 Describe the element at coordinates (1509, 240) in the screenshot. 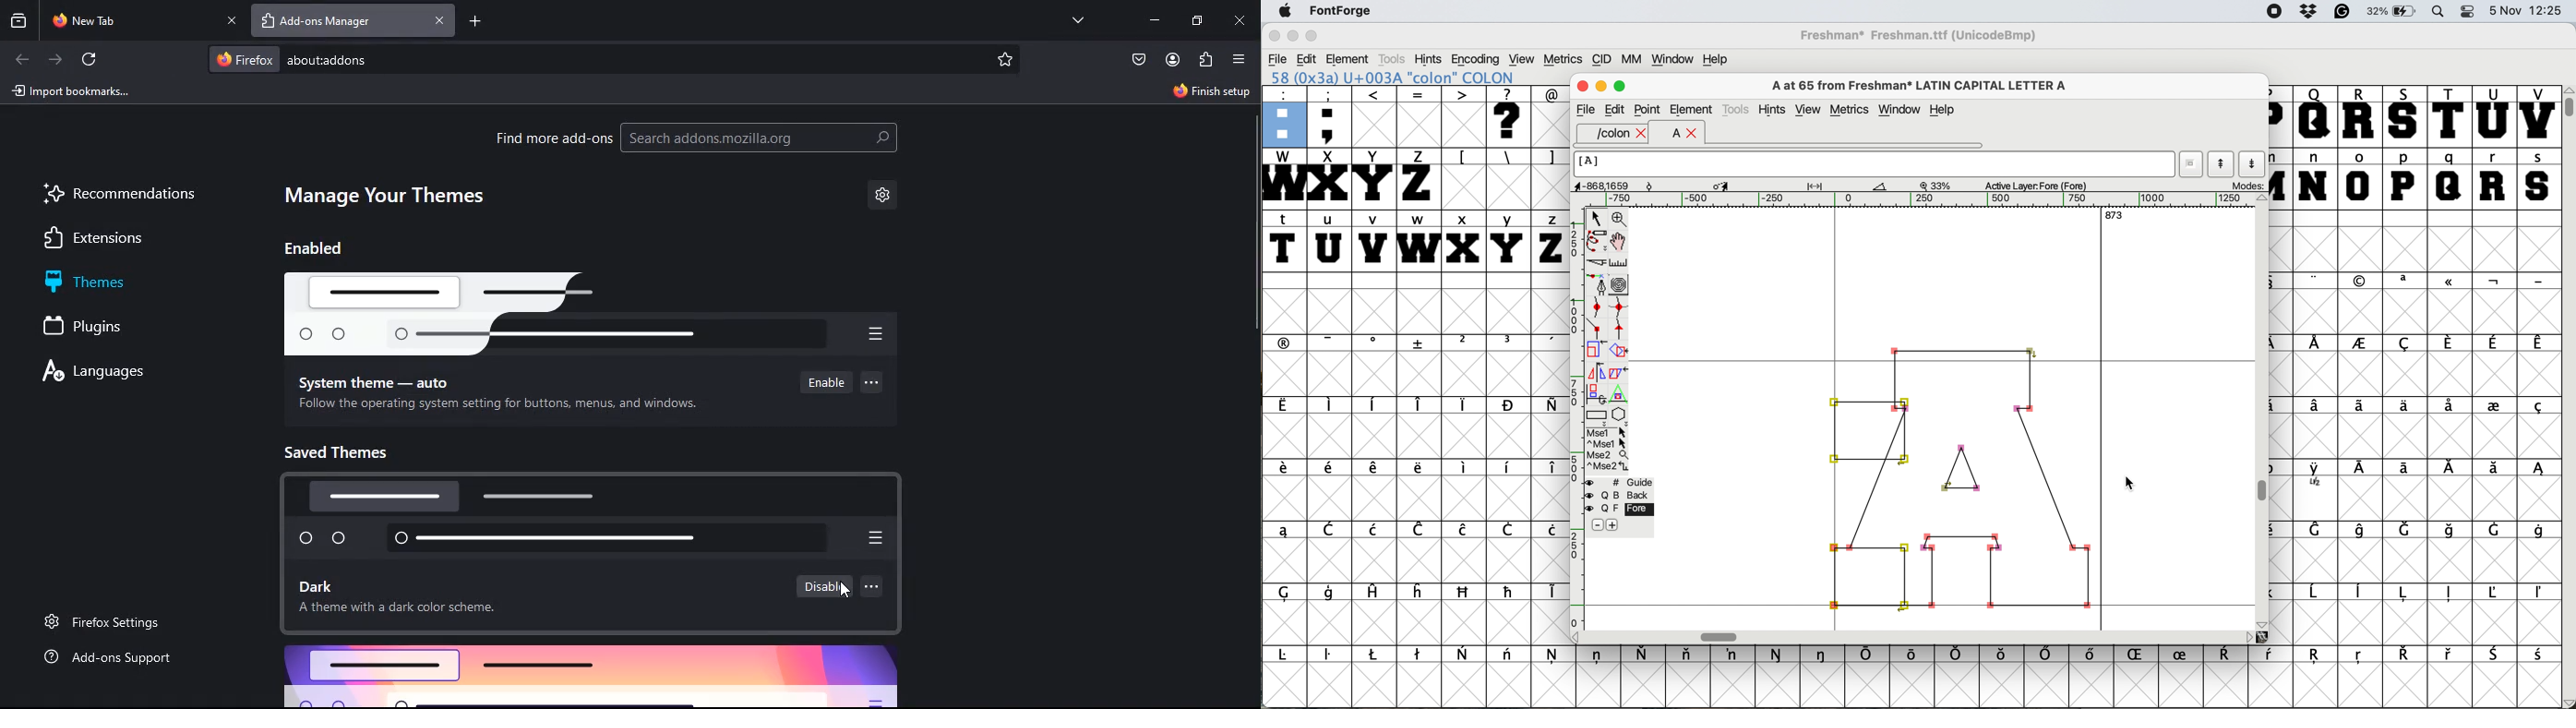

I see `y` at that location.